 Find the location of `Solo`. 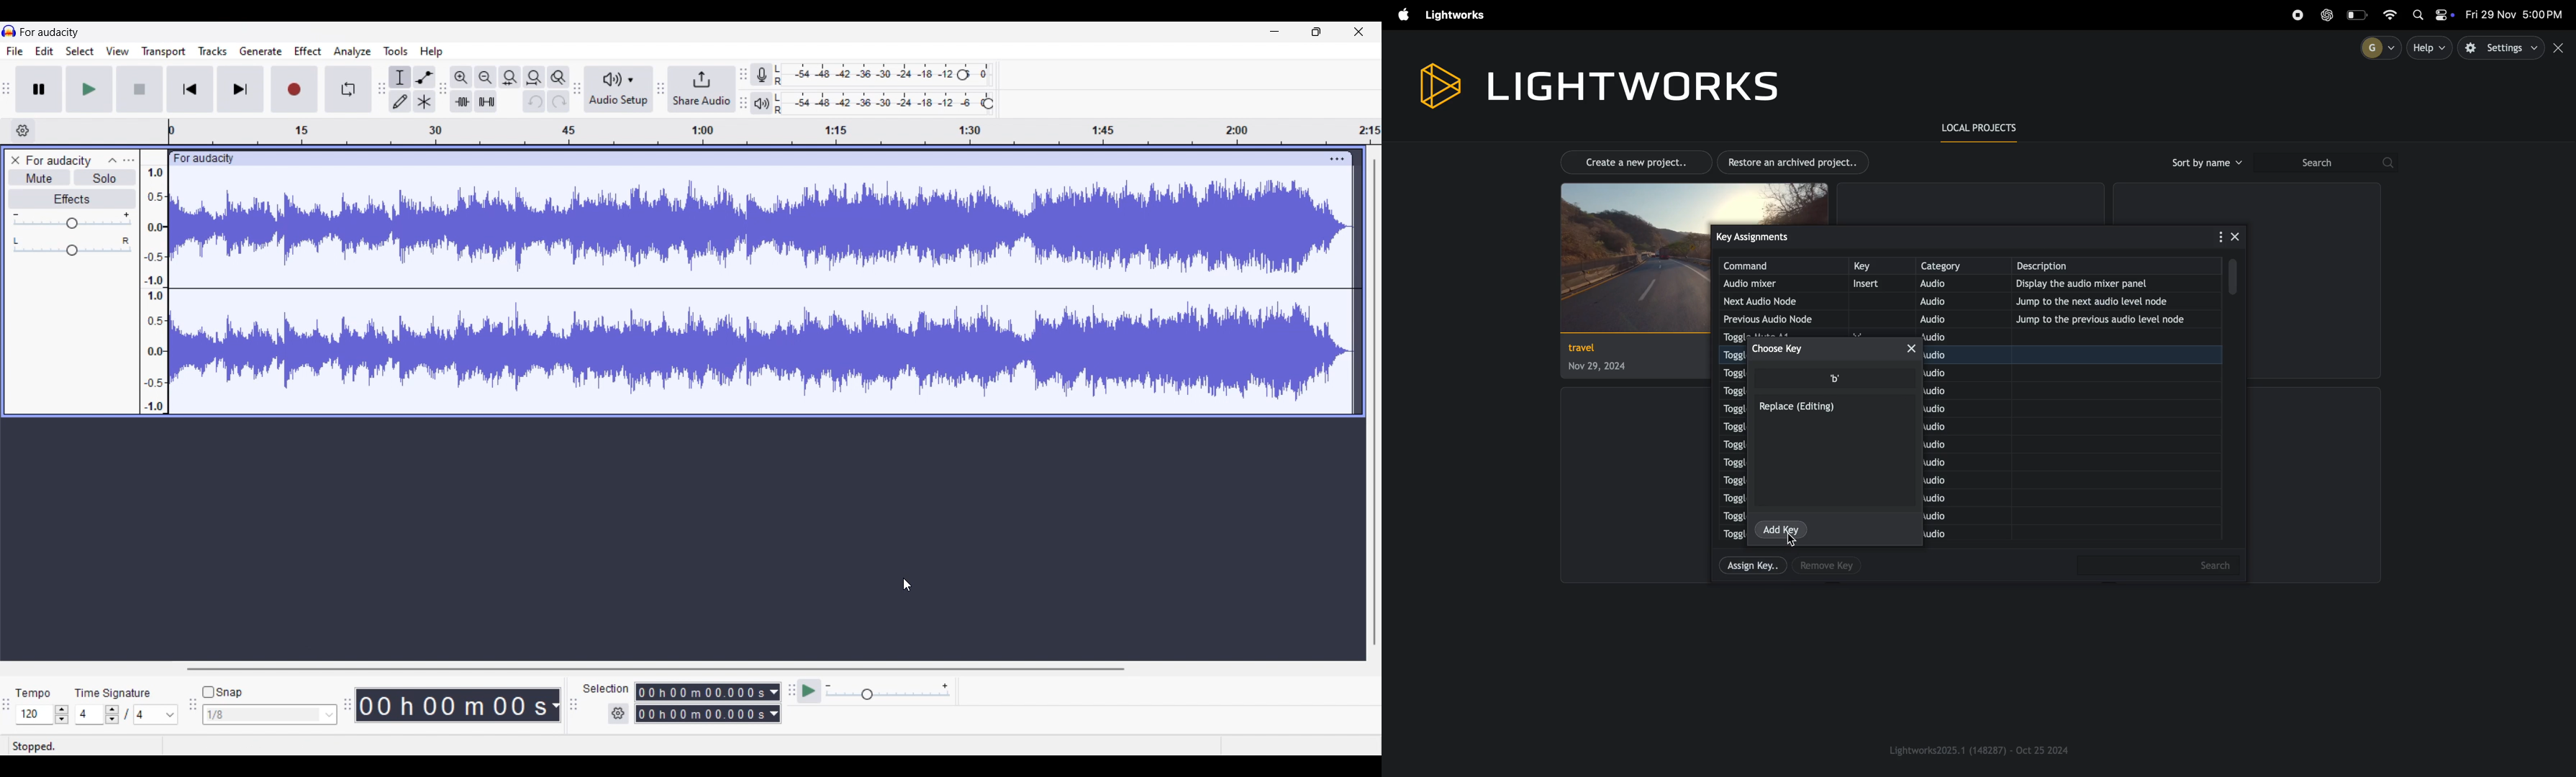

Solo is located at coordinates (105, 178).